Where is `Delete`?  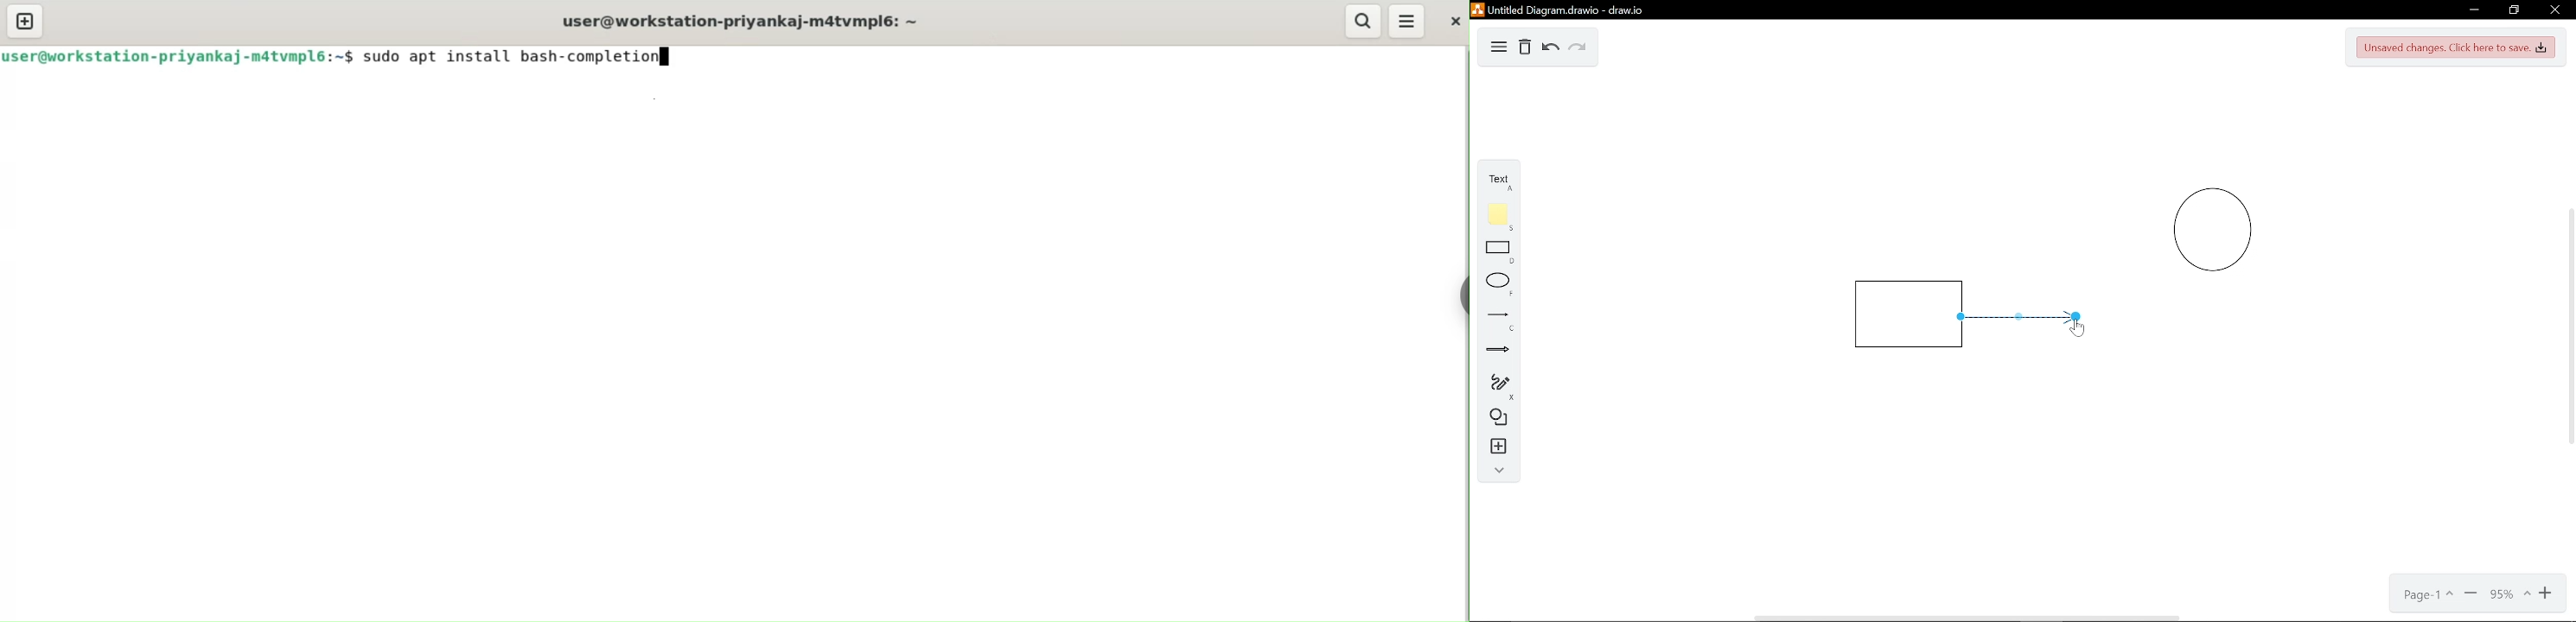
Delete is located at coordinates (1525, 48).